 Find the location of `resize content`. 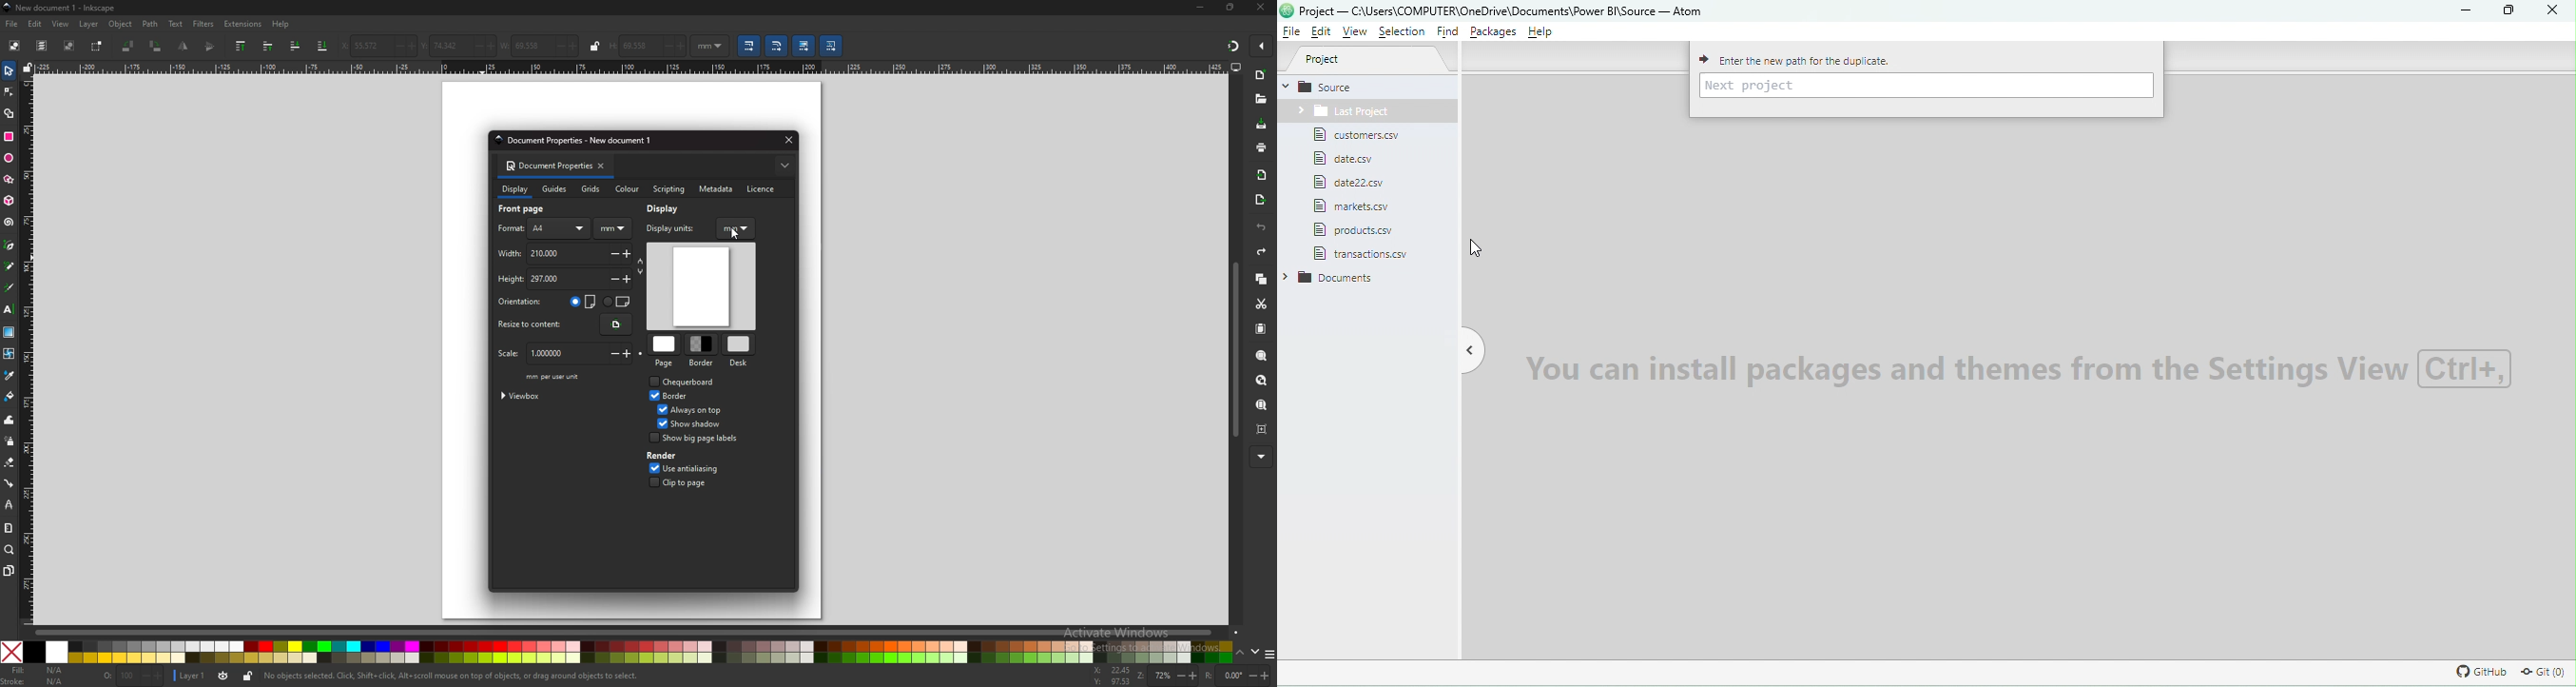

resize content is located at coordinates (616, 325).